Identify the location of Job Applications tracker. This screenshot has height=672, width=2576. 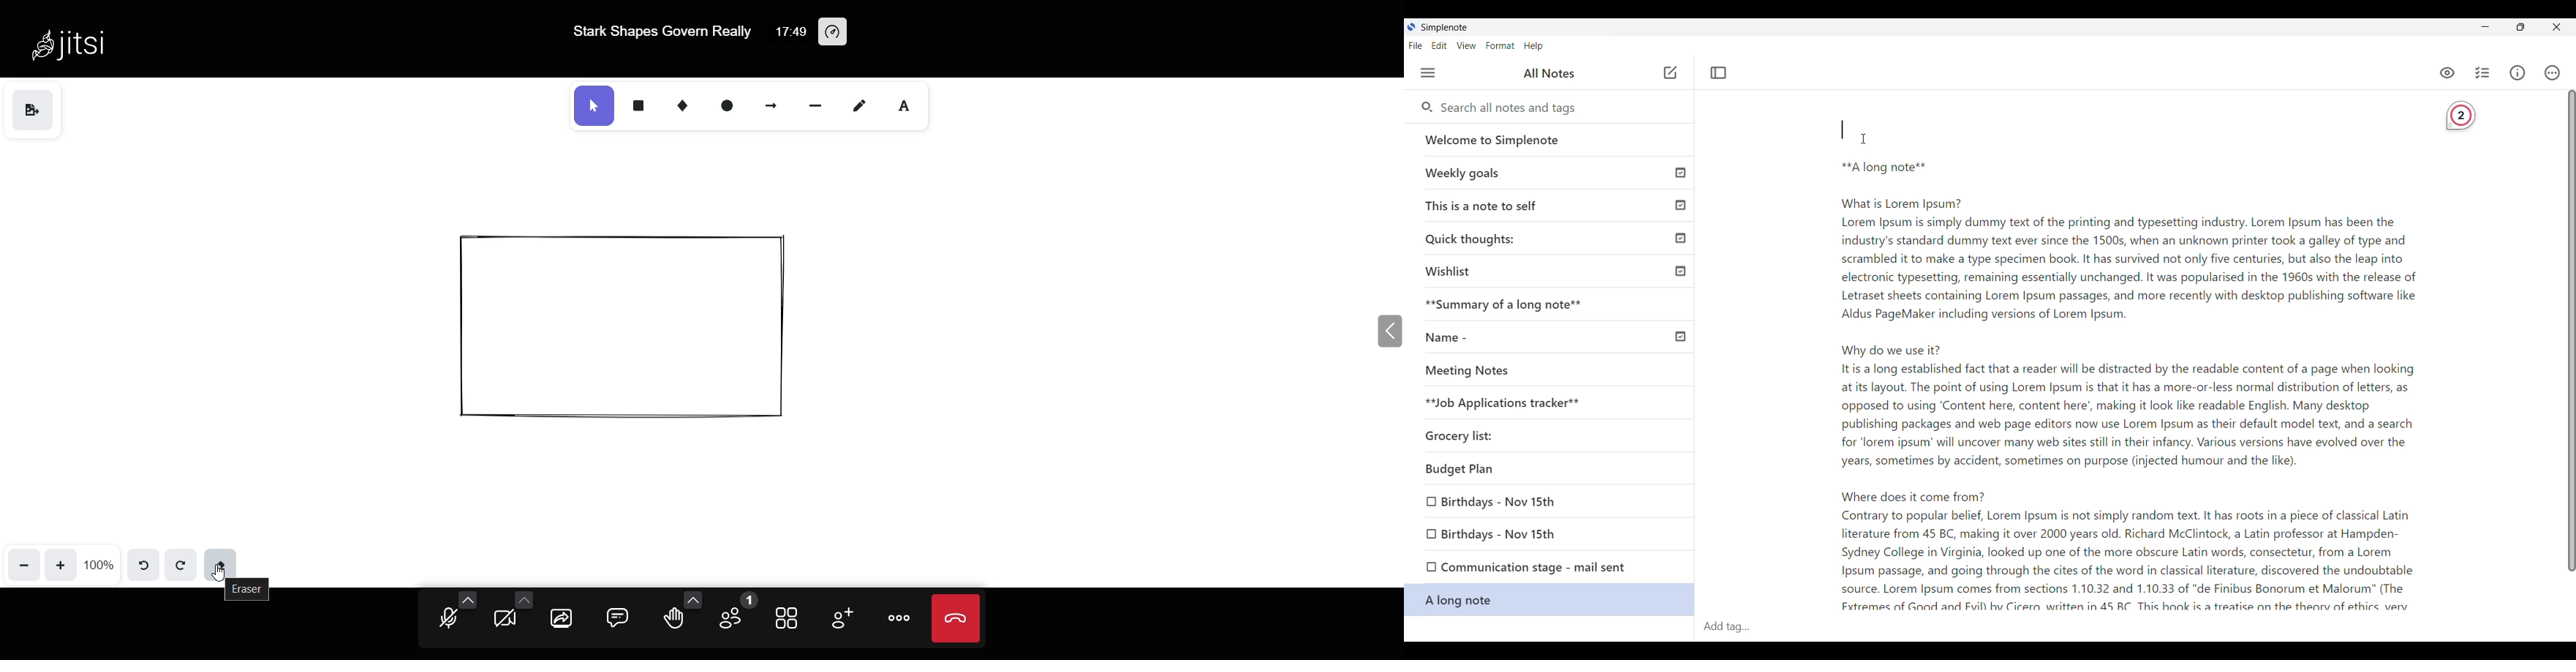
(1497, 403).